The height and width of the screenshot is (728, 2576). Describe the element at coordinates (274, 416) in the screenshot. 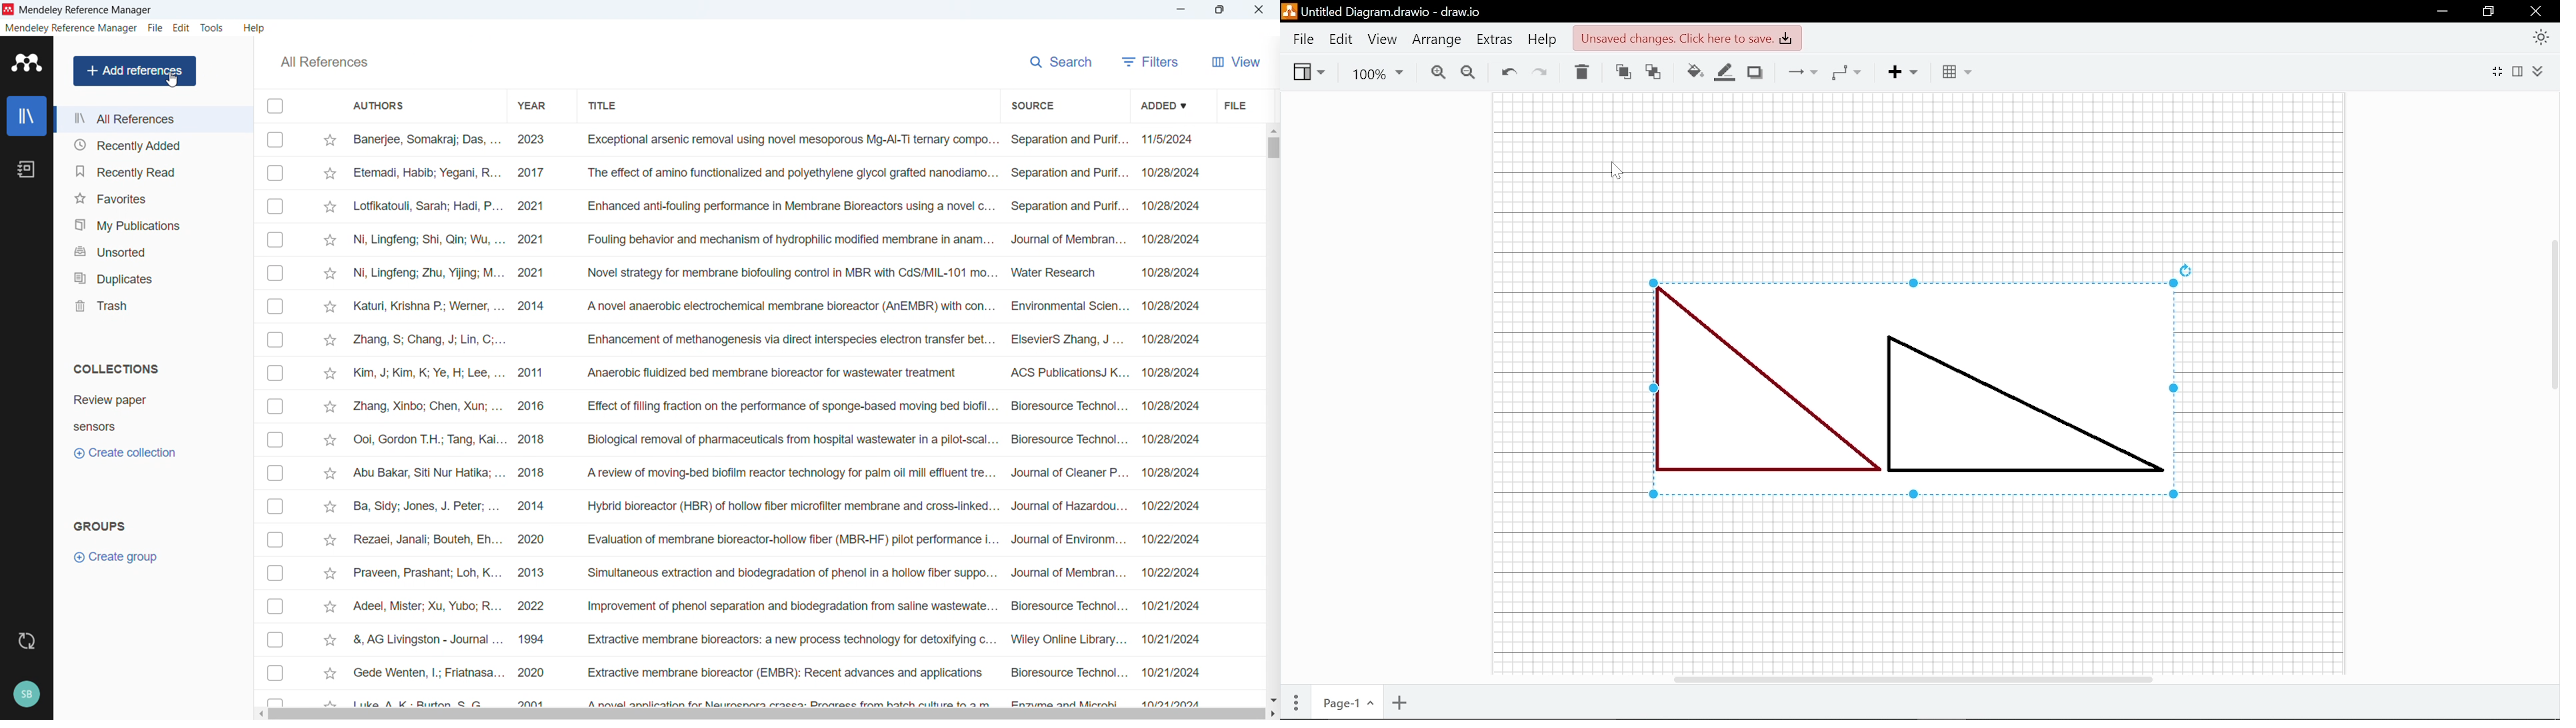

I see `Select individual entries ` at that location.